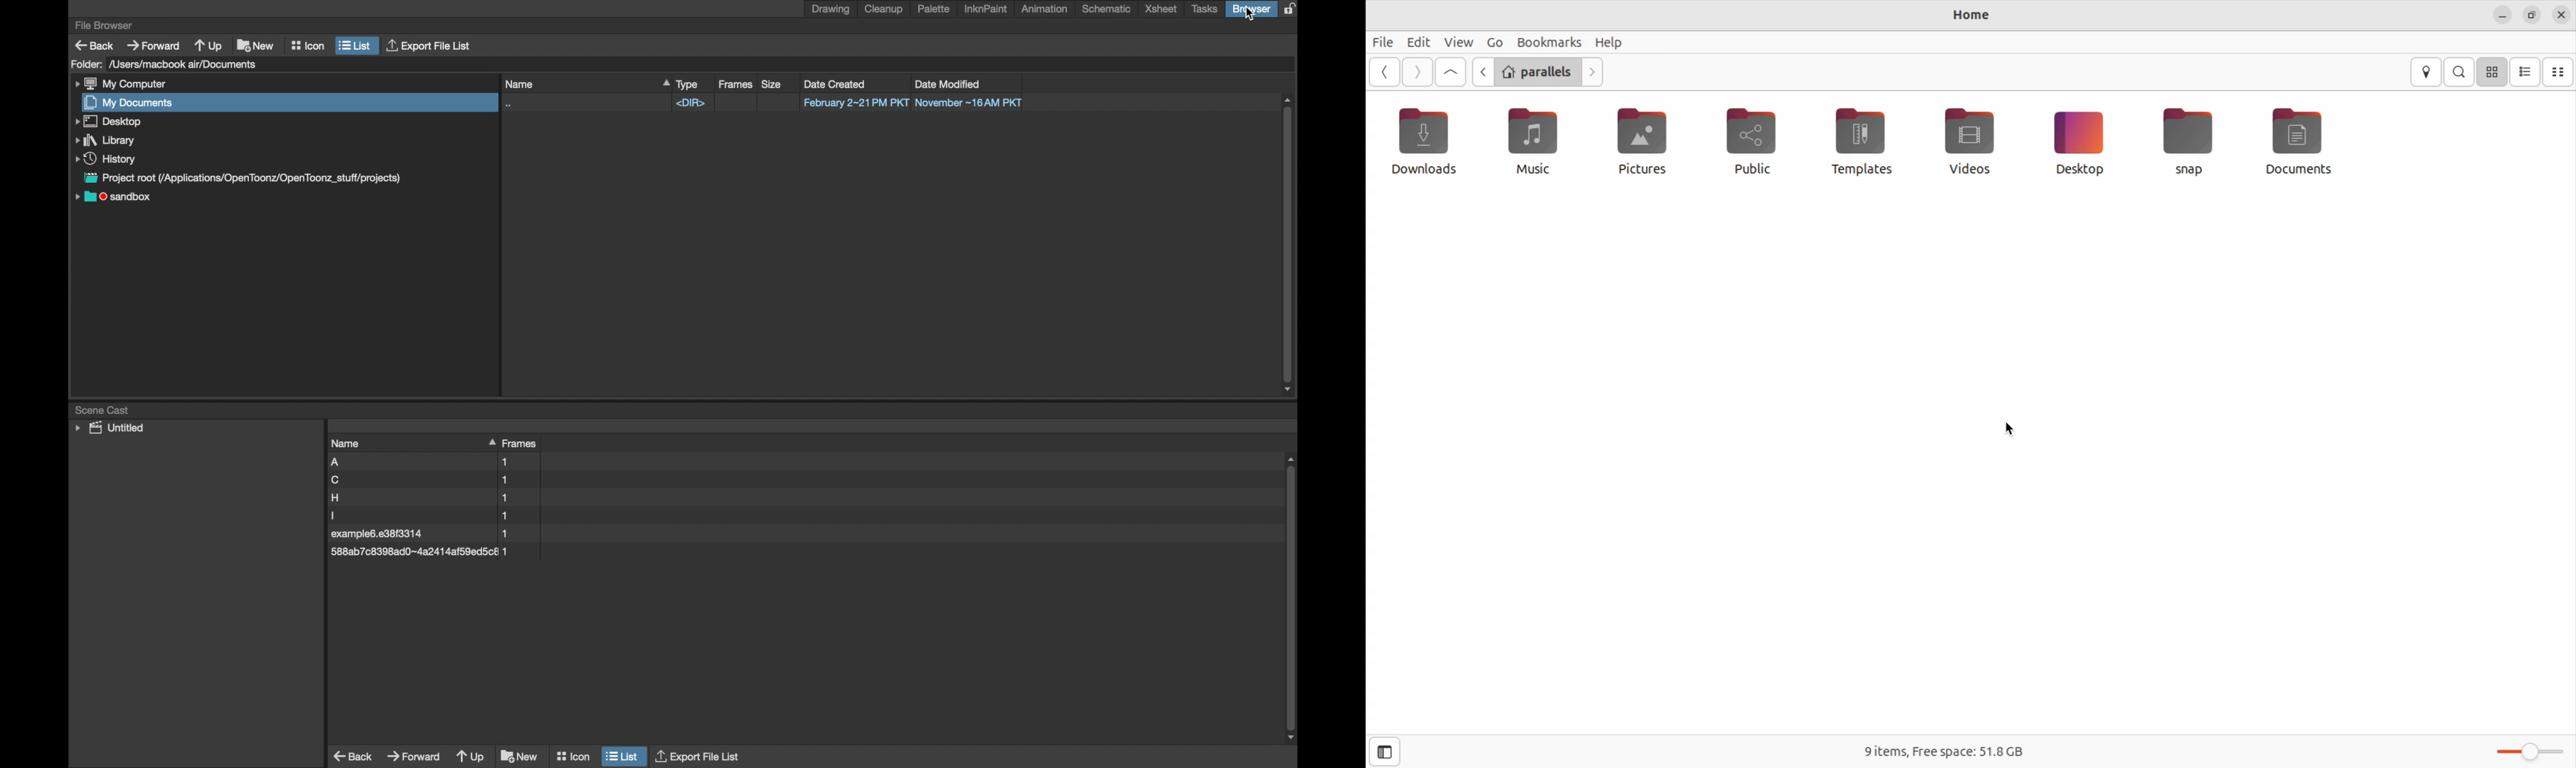 Image resolution: width=2576 pixels, height=784 pixels. Describe the element at coordinates (1955, 749) in the screenshot. I see `free spaces` at that location.